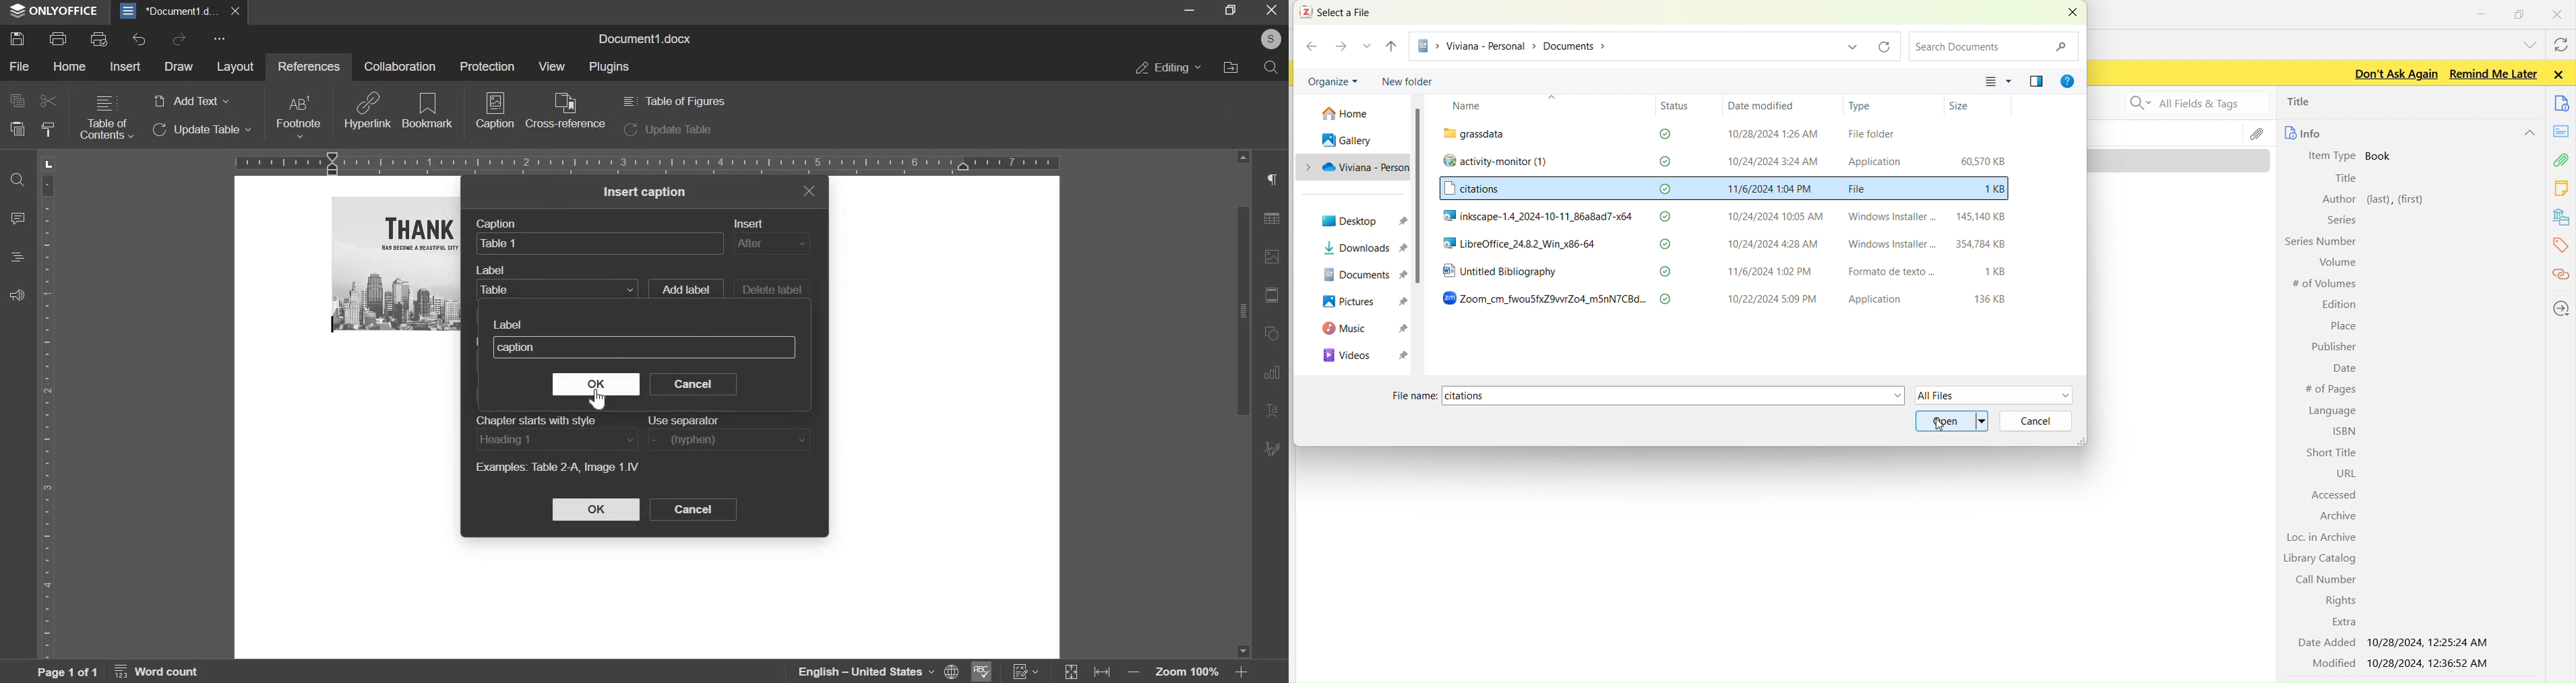  What do you see at coordinates (2331, 389) in the screenshot?
I see `# of Pages` at bounding box center [2331, 389].